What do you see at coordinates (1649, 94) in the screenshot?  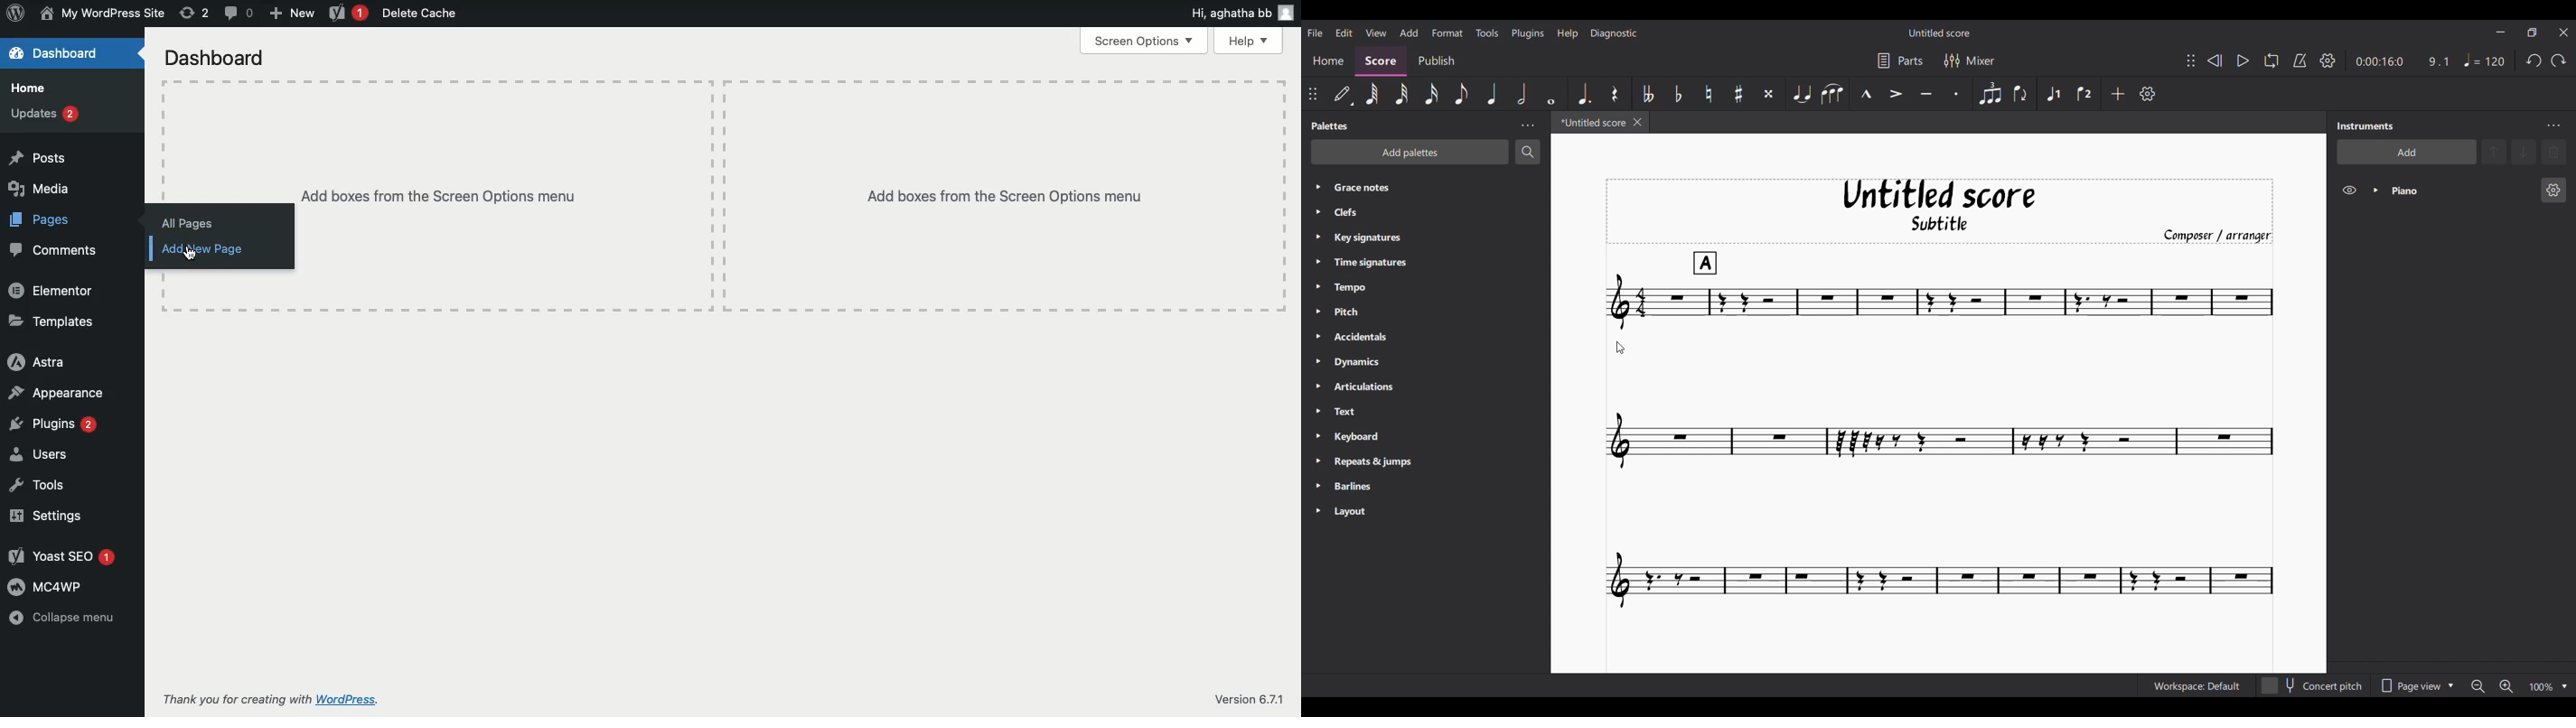 I see `Toggle double flat` at bounding box center [1649, 94].